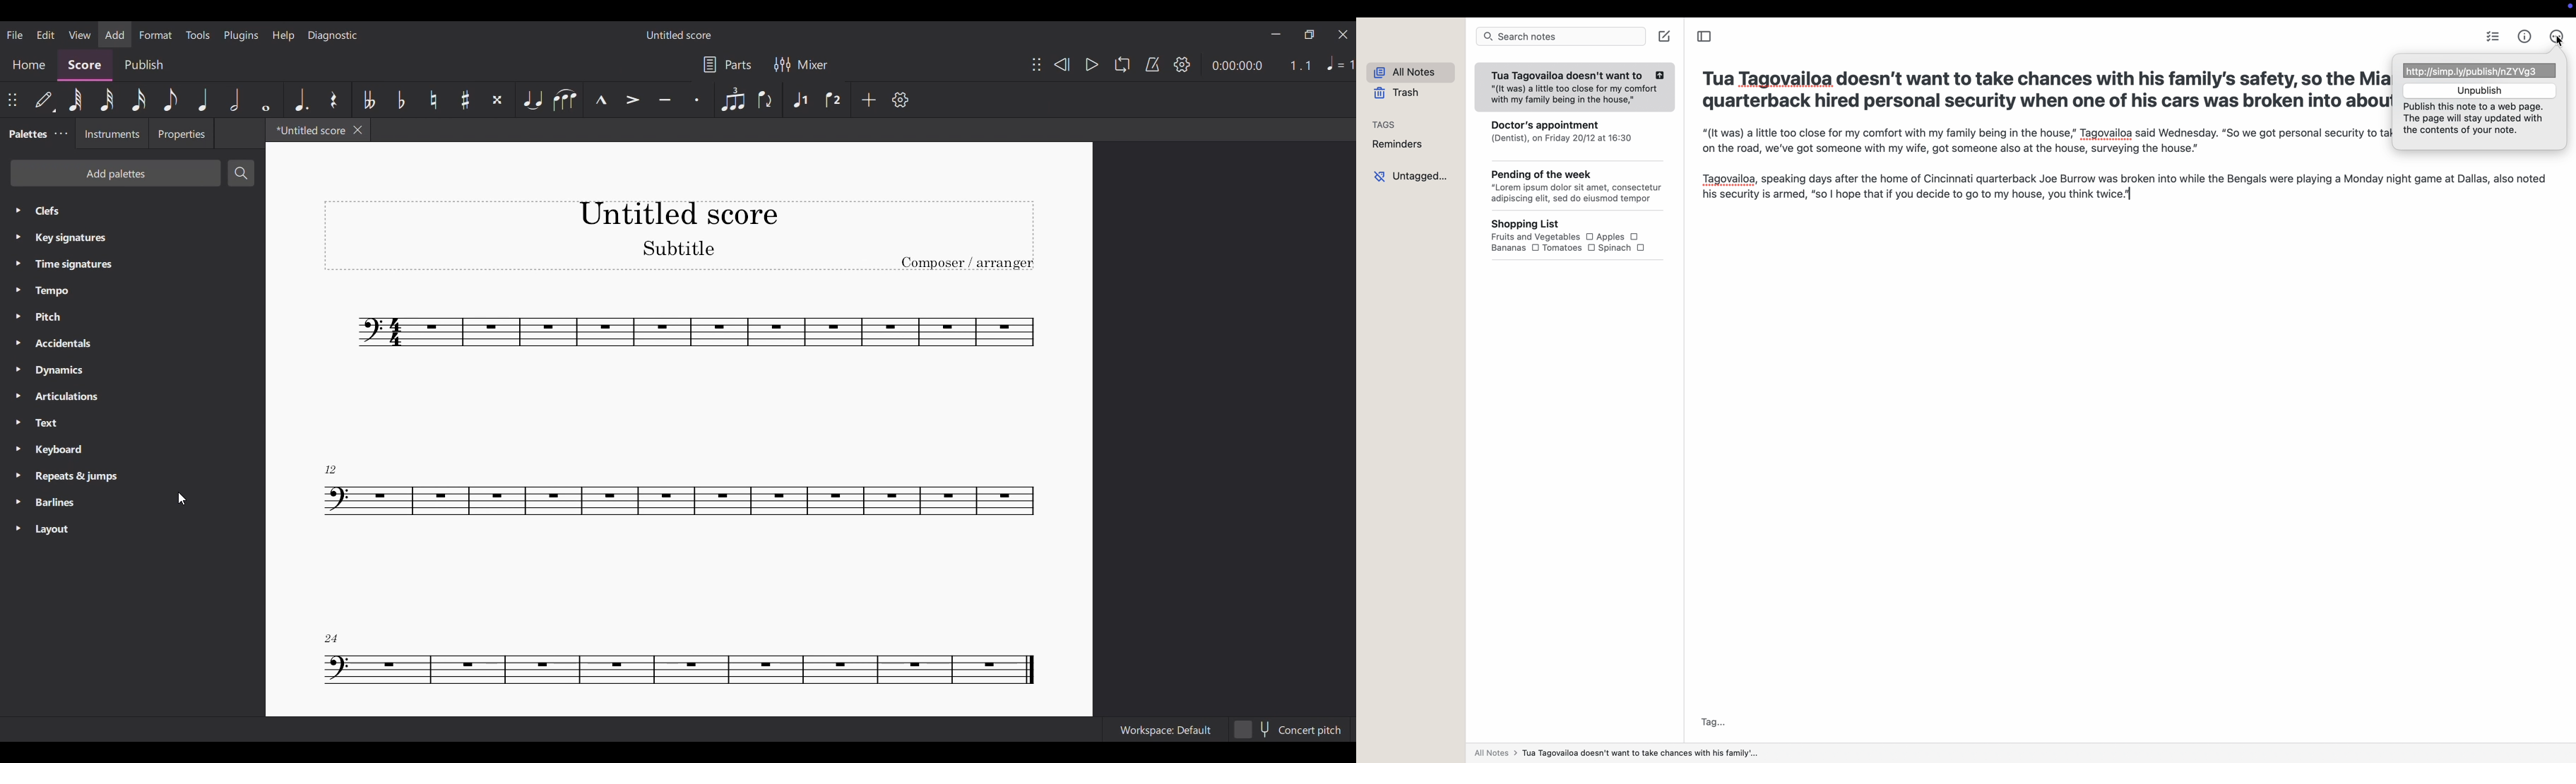 The image size is (2576, 784). What do you see at coordinates (1385, 124) in the screenshot?
I see `tags` at bounding box center [1385, 124].